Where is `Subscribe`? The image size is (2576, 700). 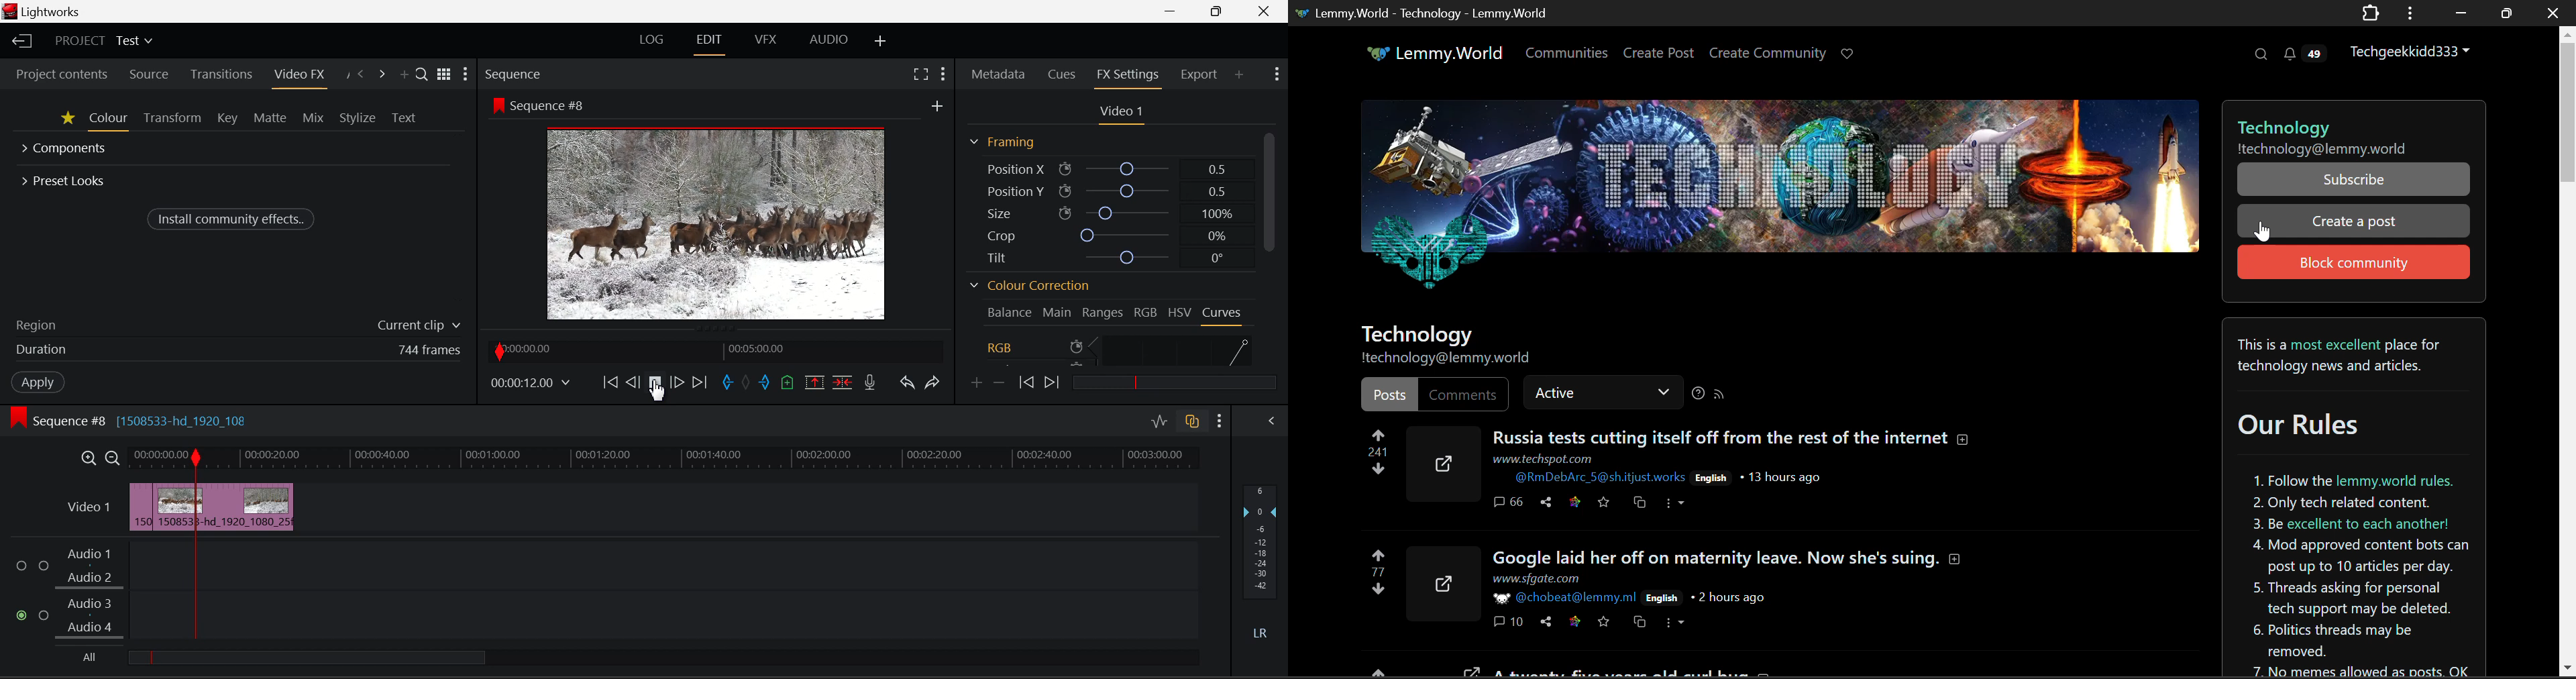 Subscribe is located at coordinates (2353, 179).